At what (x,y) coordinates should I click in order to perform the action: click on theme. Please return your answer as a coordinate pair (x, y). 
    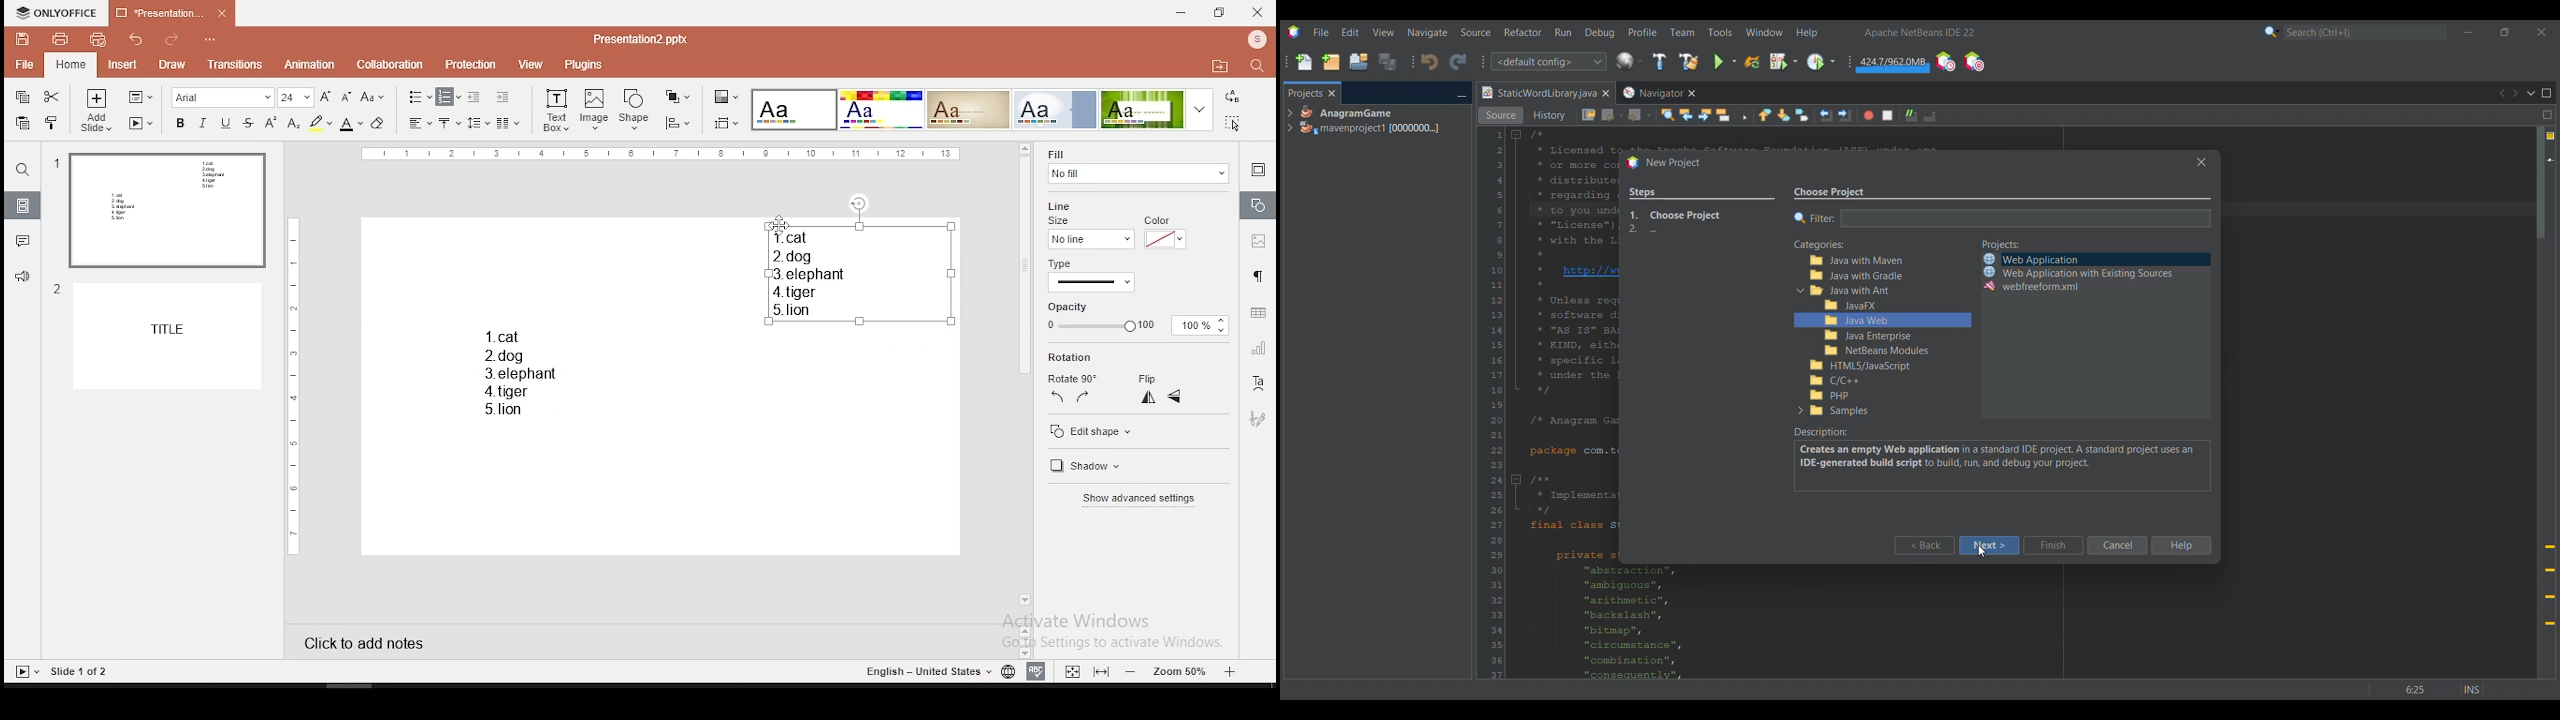
    Looking at the image, I should click on (967, 110).